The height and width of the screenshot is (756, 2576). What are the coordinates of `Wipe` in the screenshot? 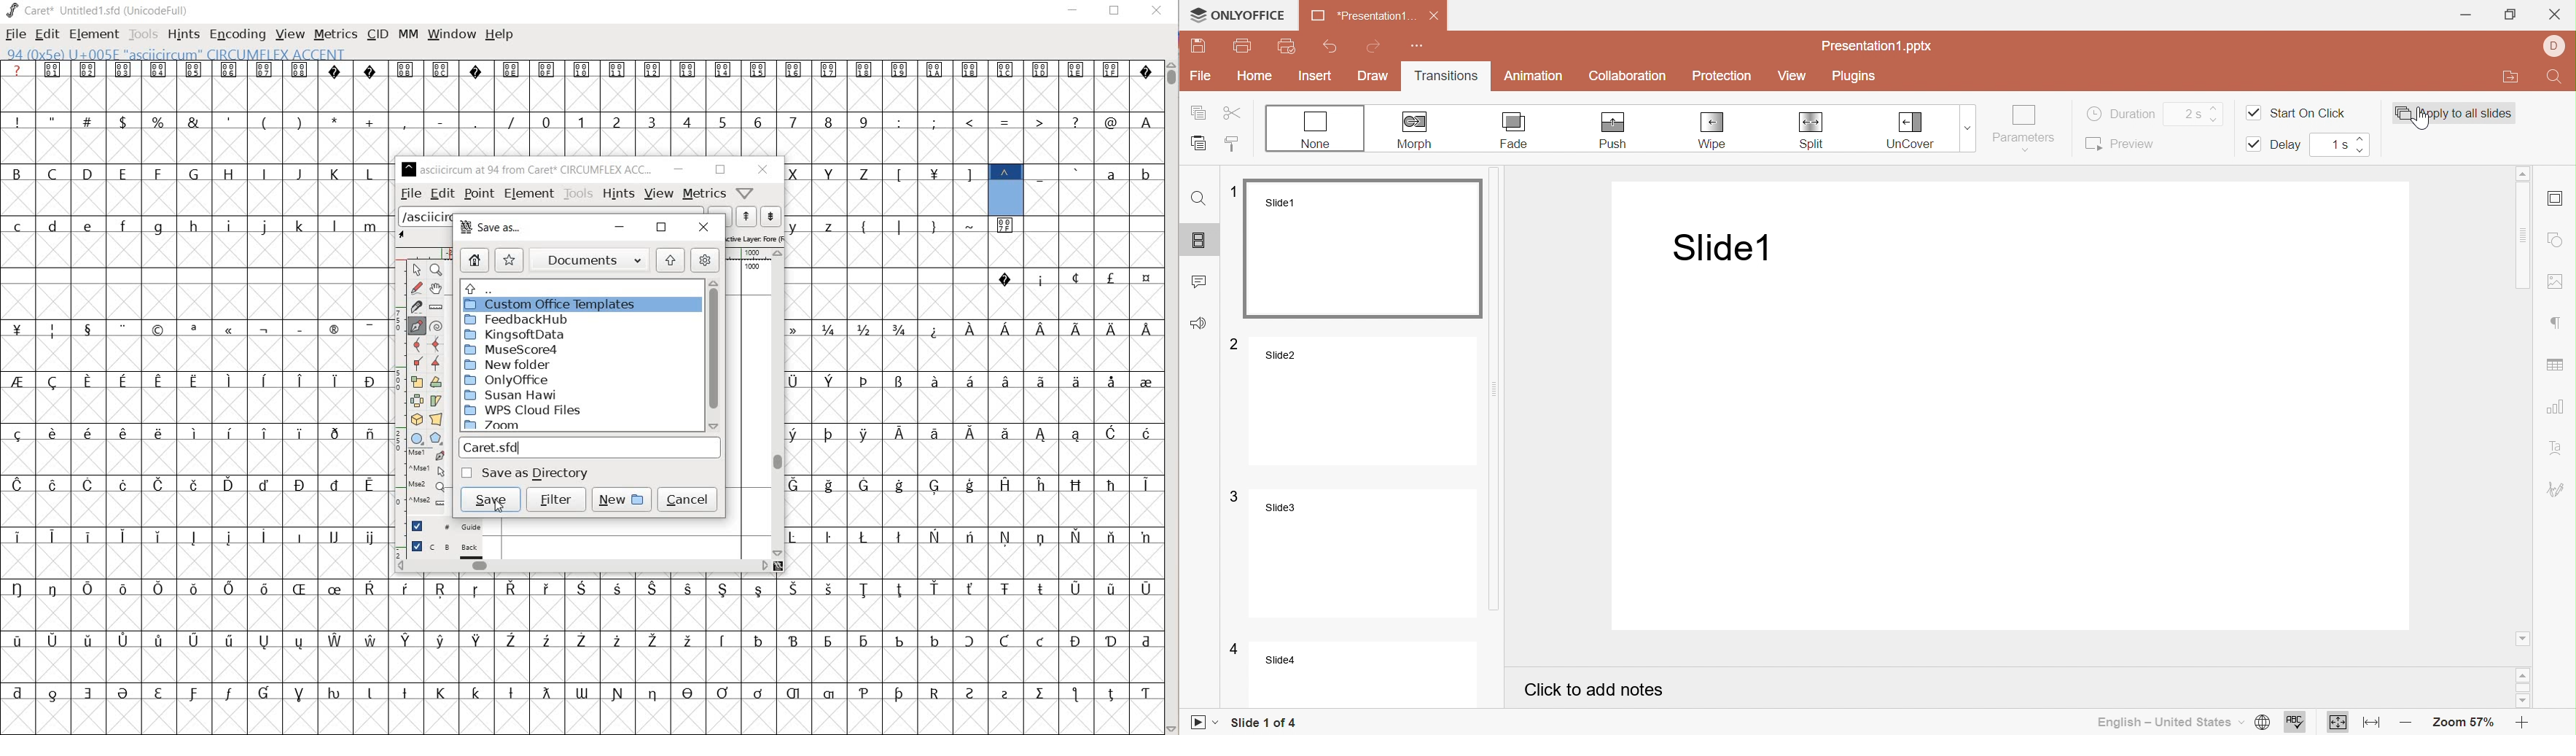 It's located at (1712, 130).